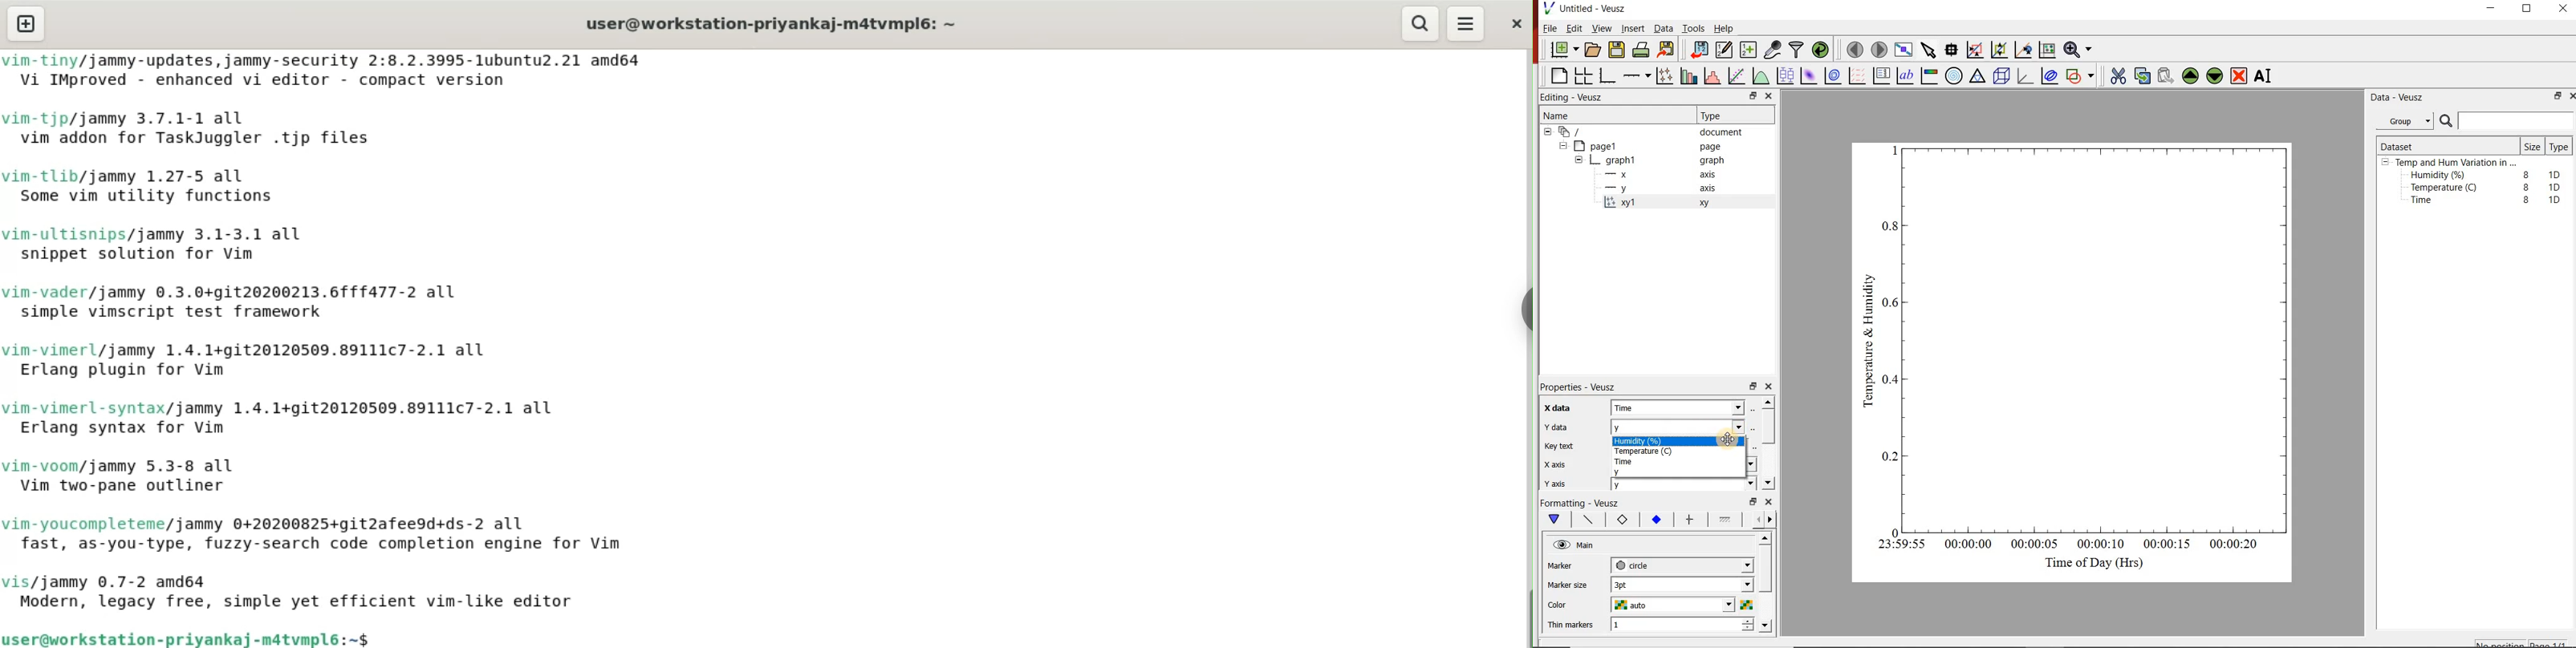 The width and height of the screenshot is (2576, 672). What do you see at coordinates (1564, 405) in the screenshot?
I see `x data` at bounding box center [1564, 405].